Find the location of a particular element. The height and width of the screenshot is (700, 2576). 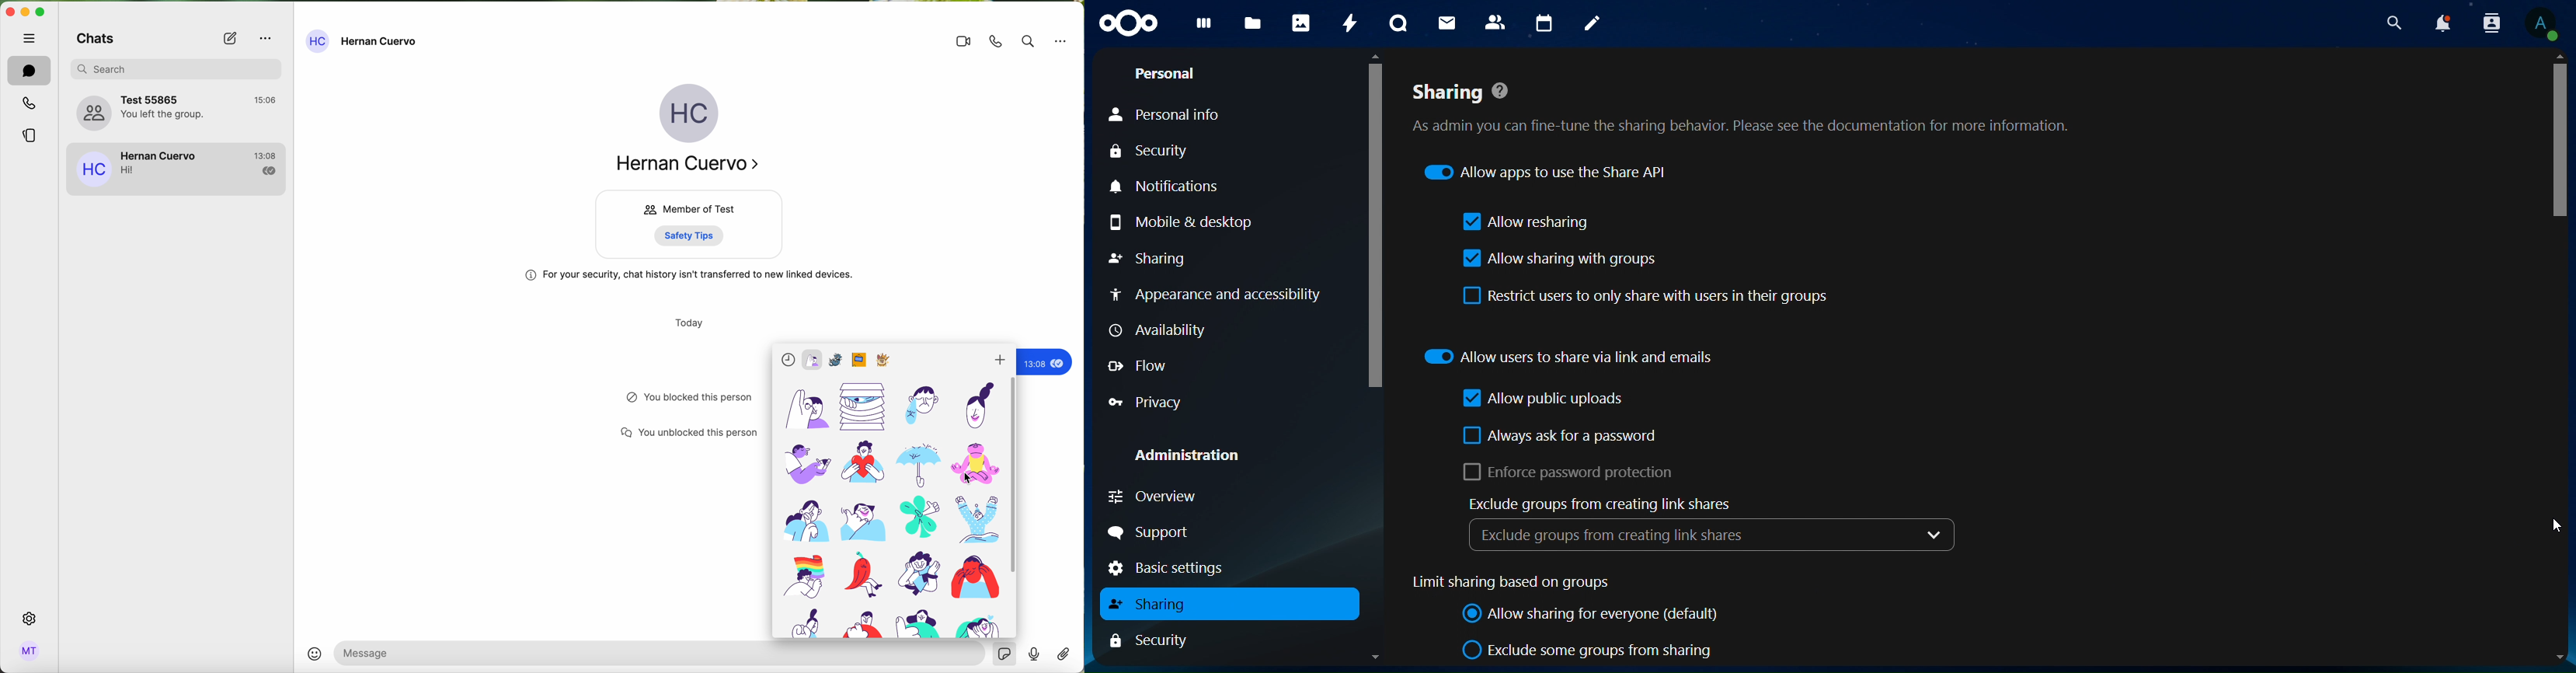

sharing is located at coordinates (1150, 256).